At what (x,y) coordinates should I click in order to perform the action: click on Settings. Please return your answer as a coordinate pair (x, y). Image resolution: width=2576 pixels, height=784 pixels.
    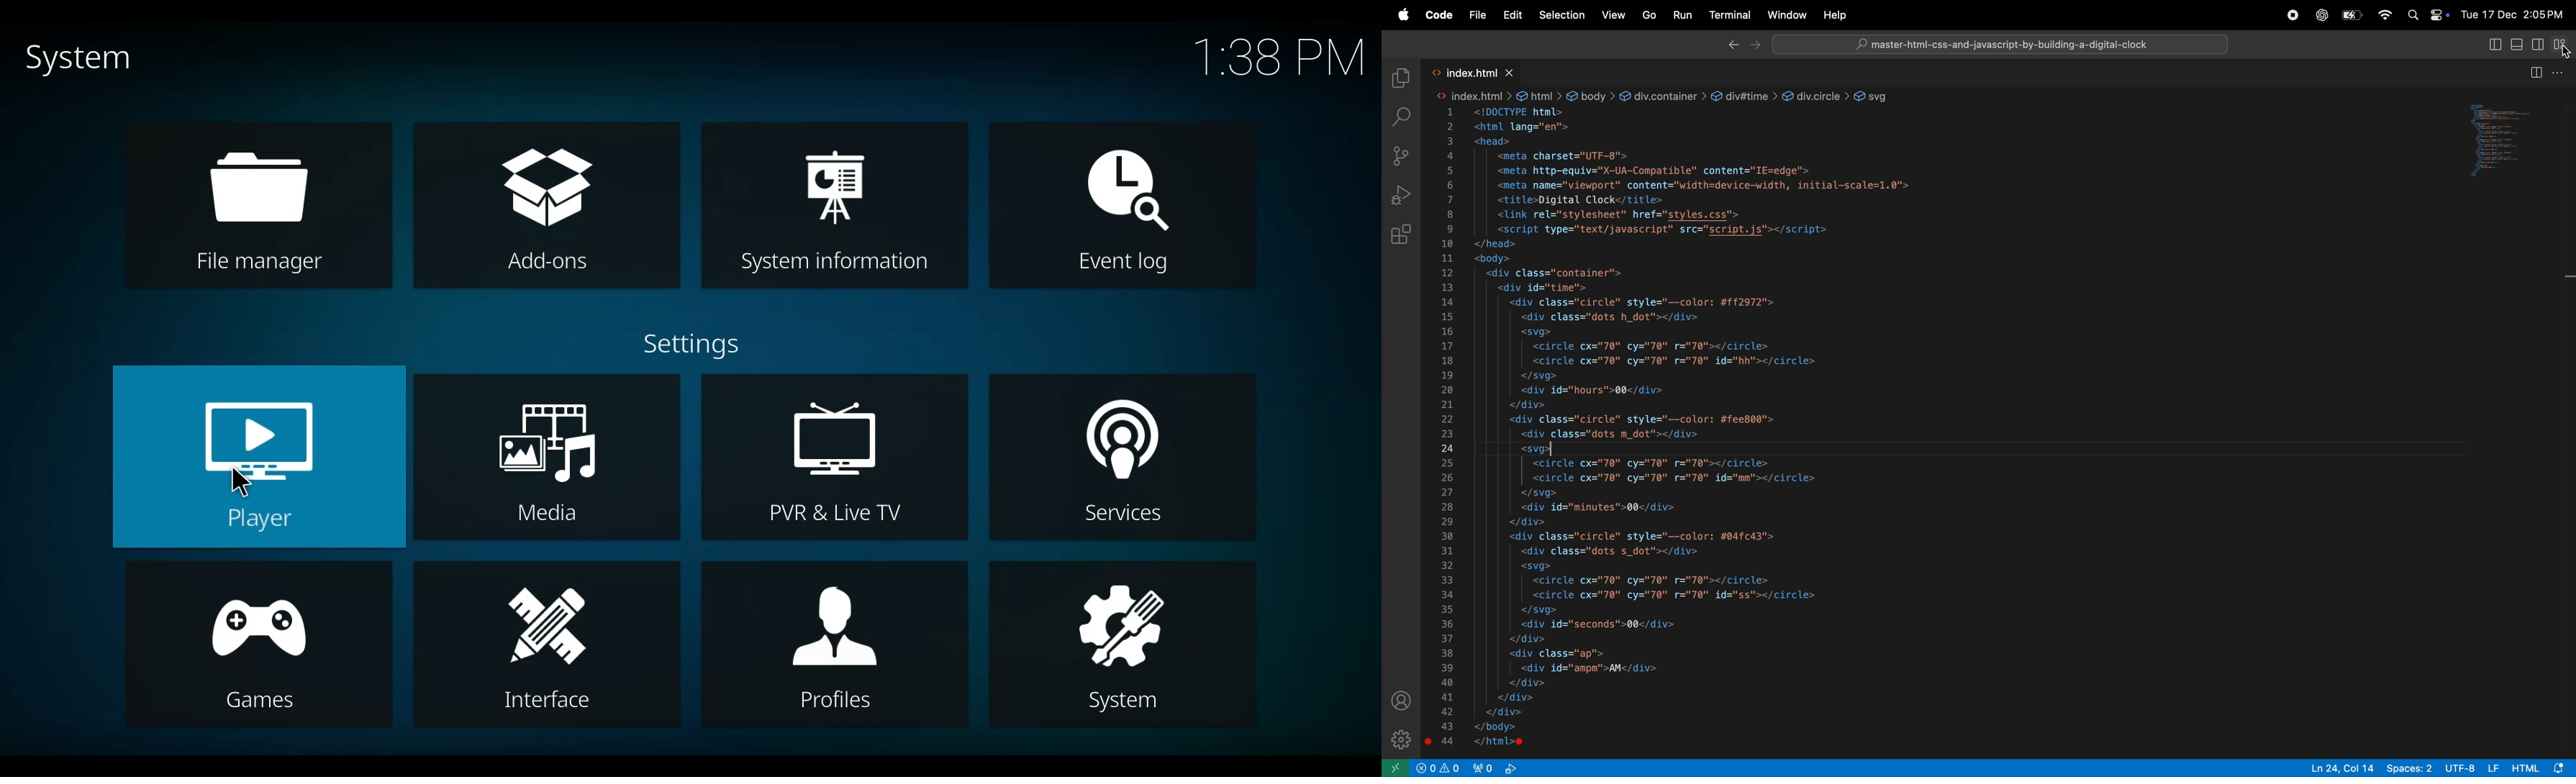
    Looking at the image, I should click on (692, 344).